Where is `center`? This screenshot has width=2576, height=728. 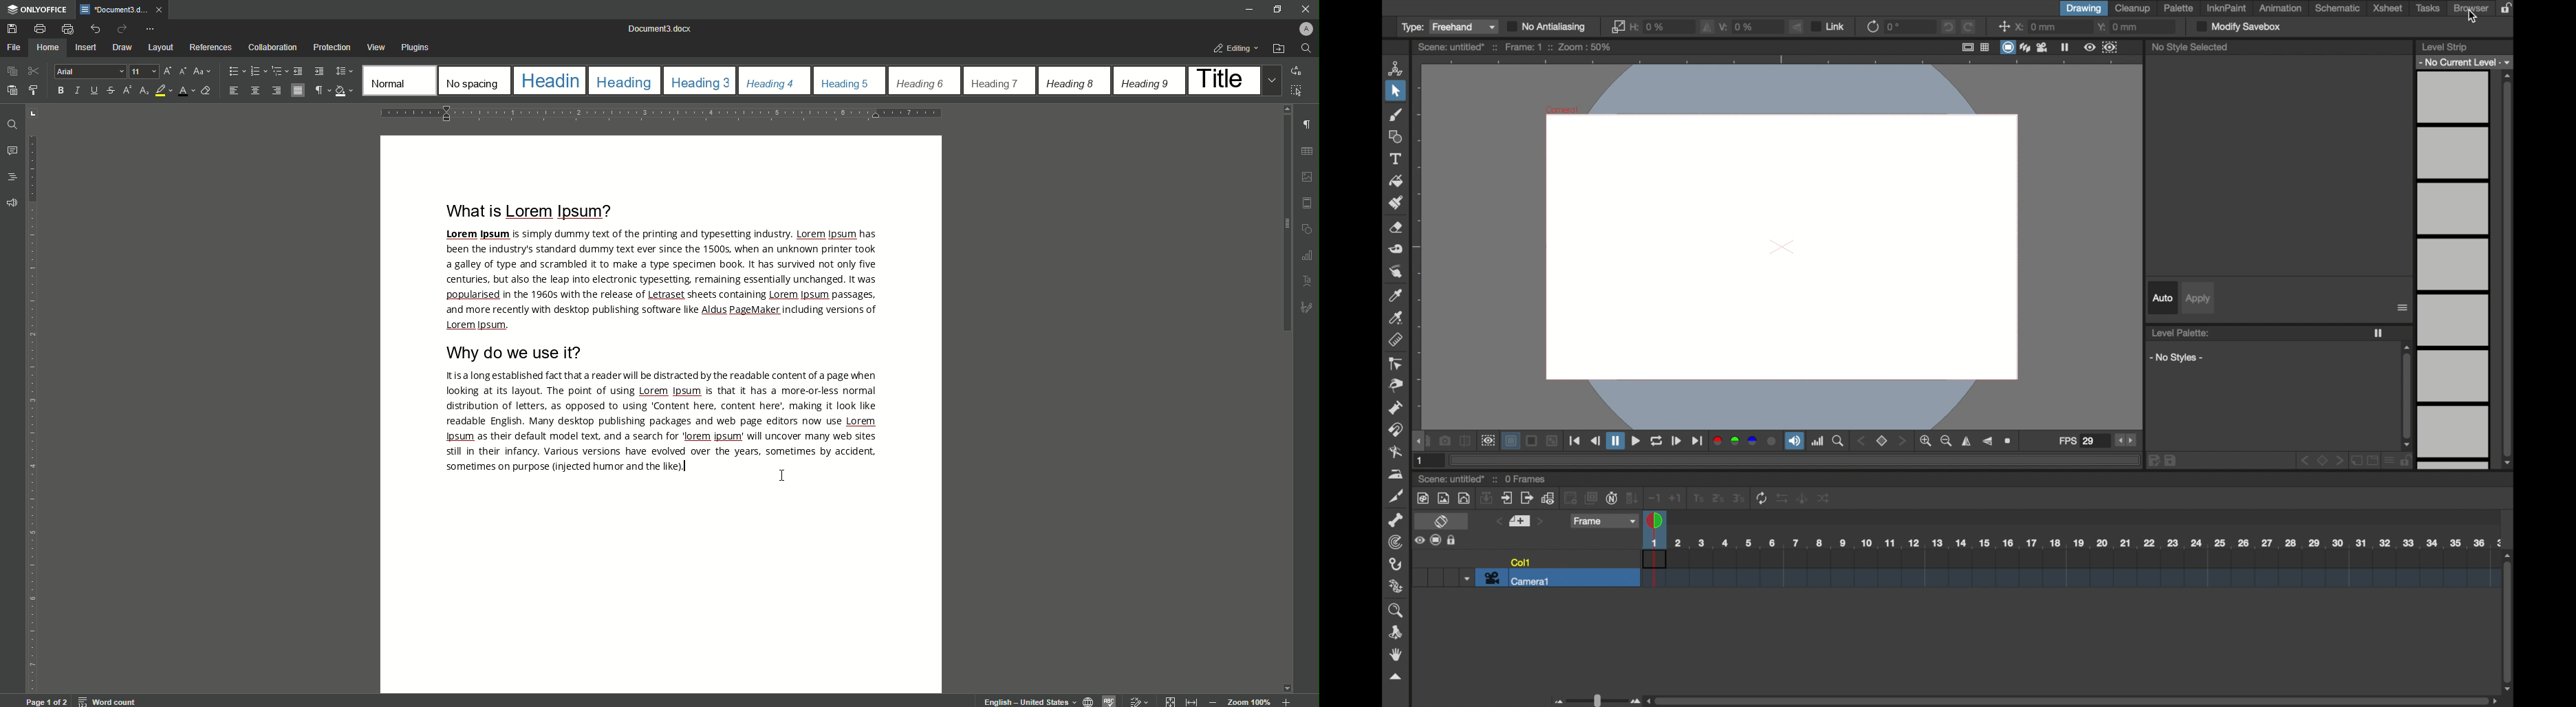 center is located at coordinates (2002, 26).